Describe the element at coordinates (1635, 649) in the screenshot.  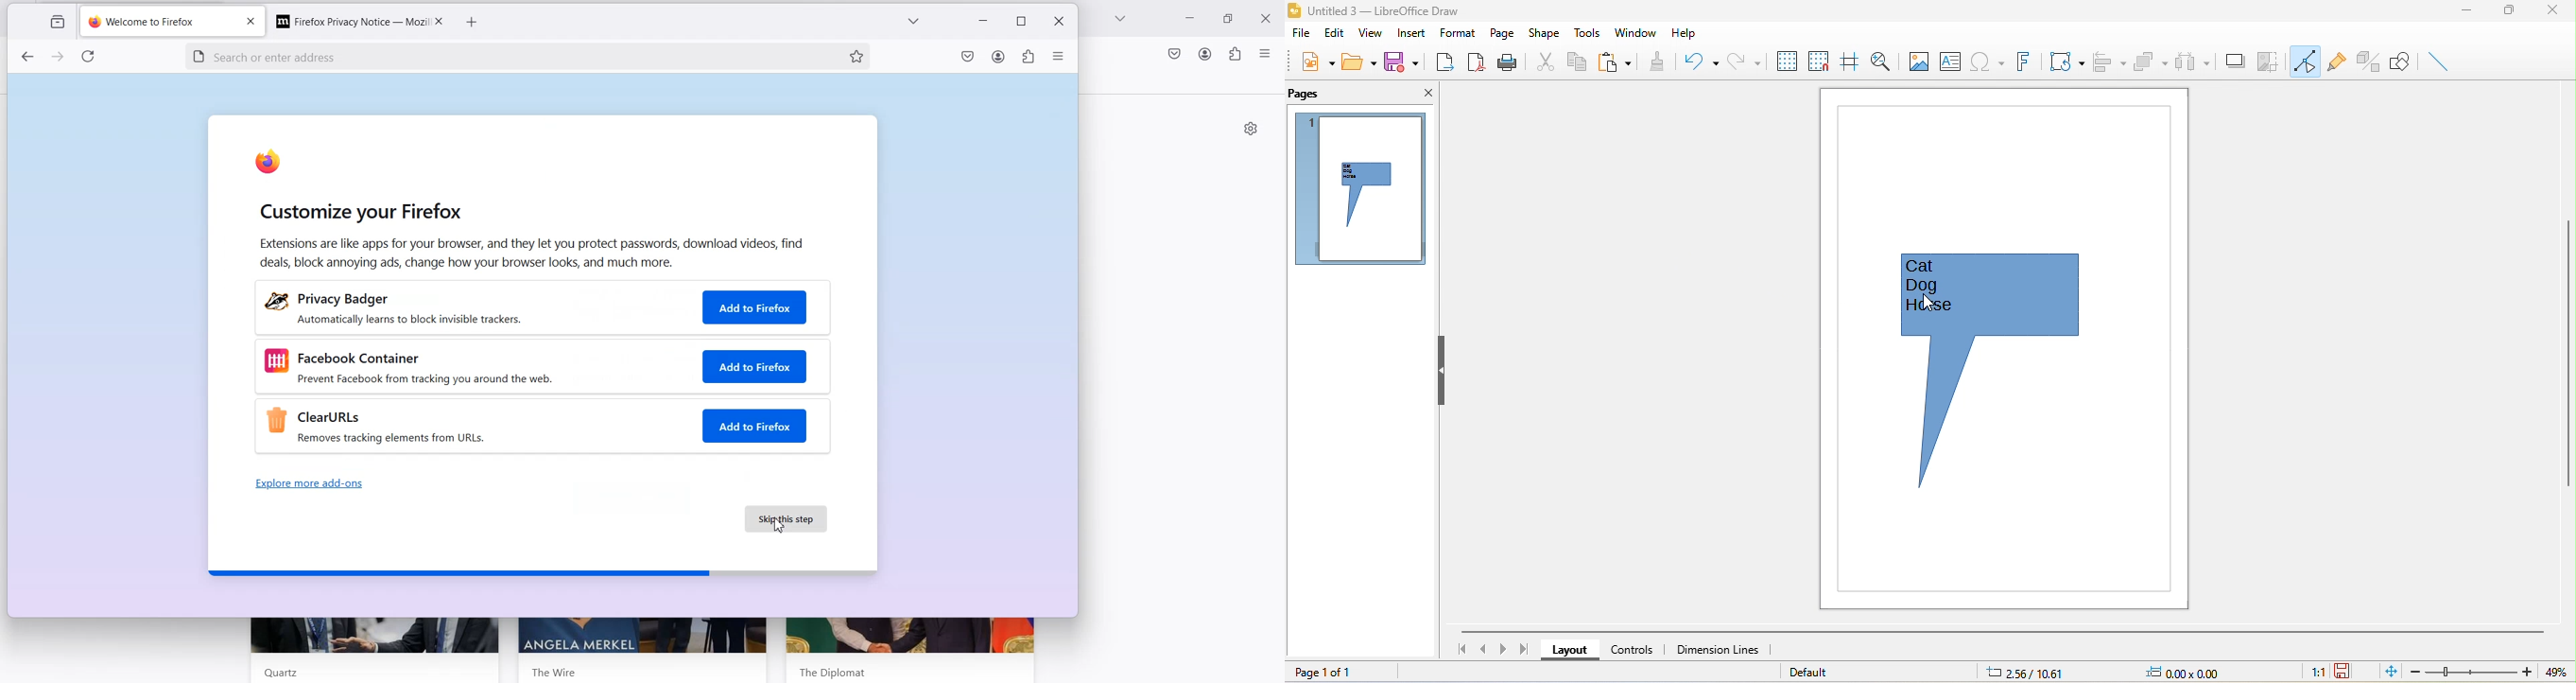
I see `controls` at that location.